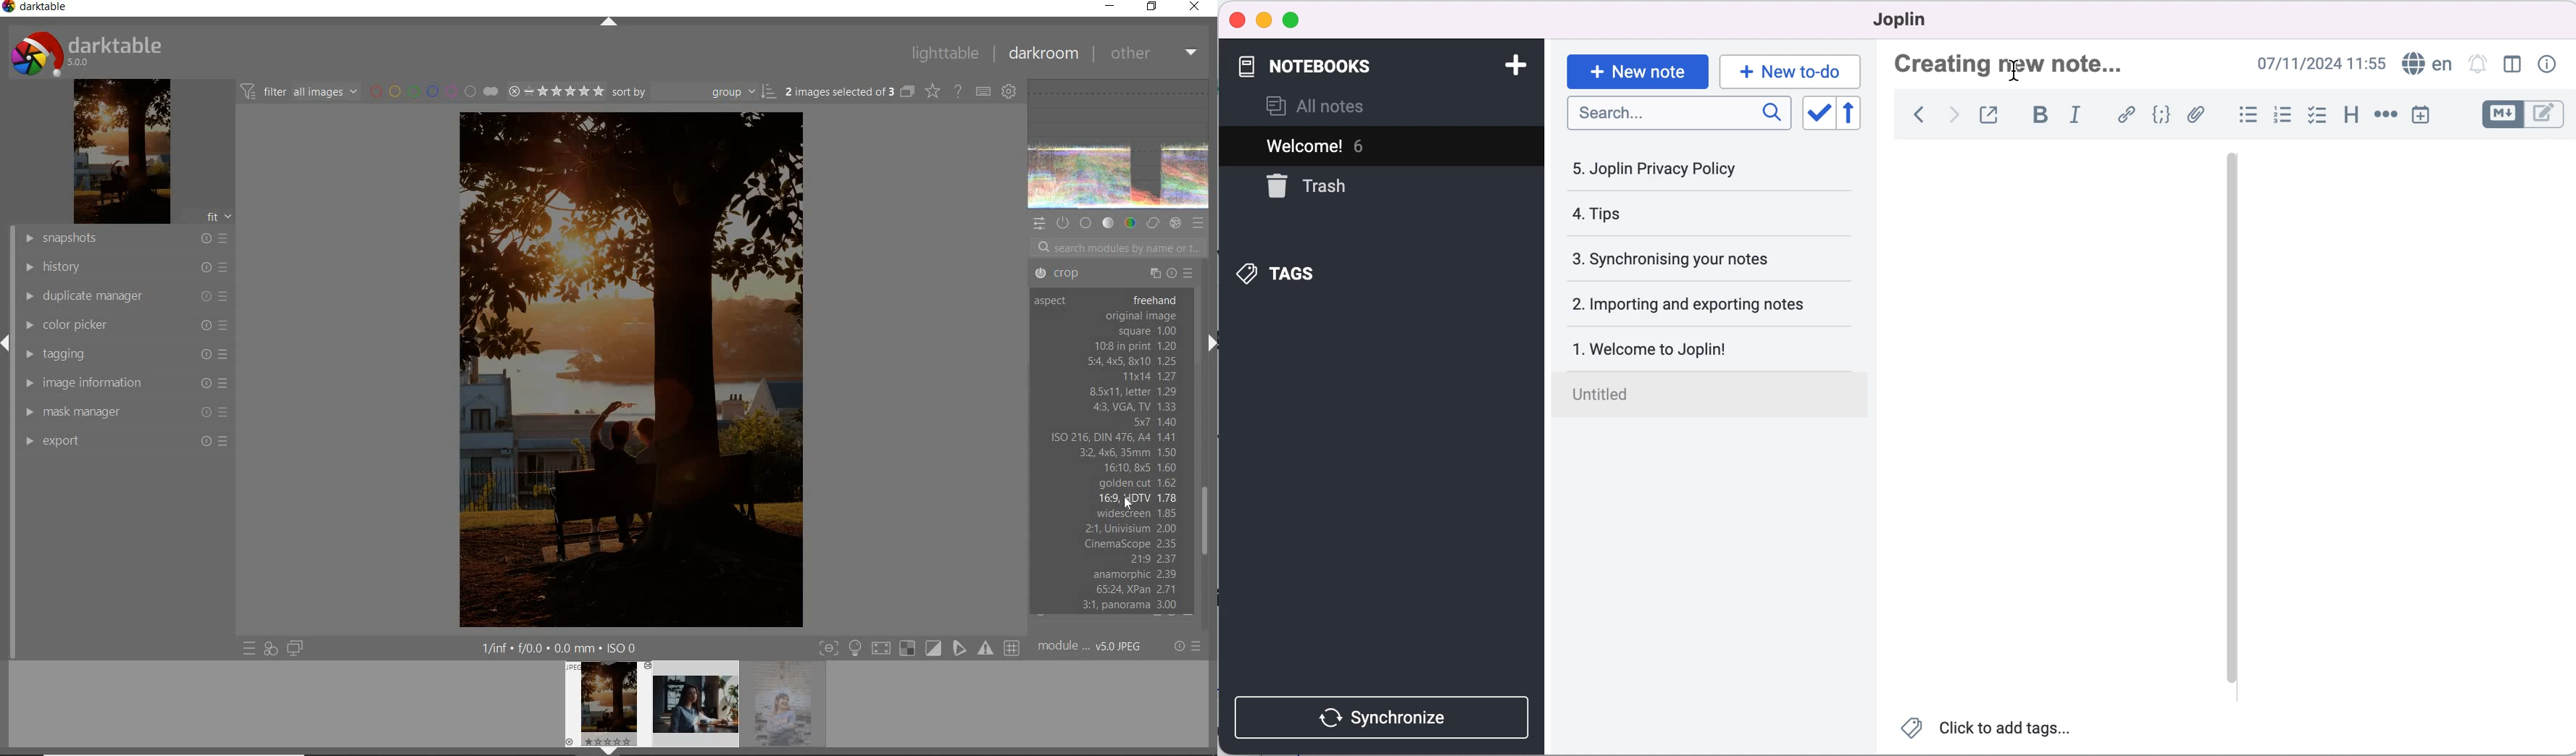 This screenshot has height=756, width=2576. Describe the element at coordinates (1346, 145) in the screenshot. I see `welcome! 6` at that location.